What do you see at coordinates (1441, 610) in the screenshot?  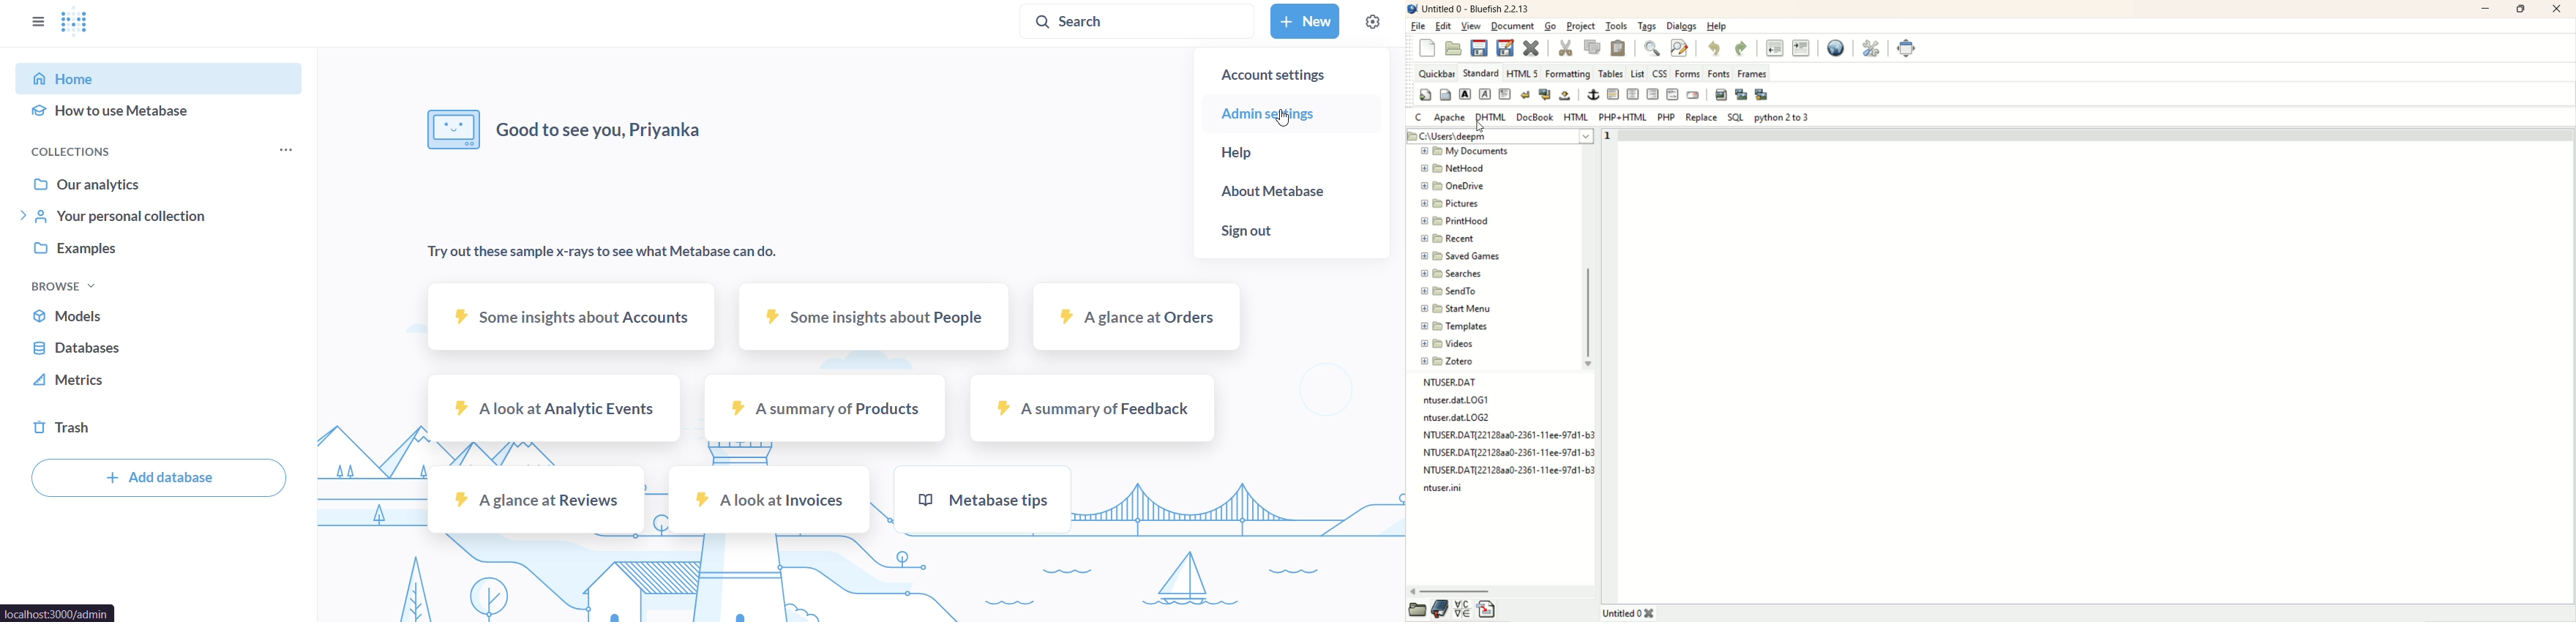 I see `documentation` at bounding box center [1441, 610].